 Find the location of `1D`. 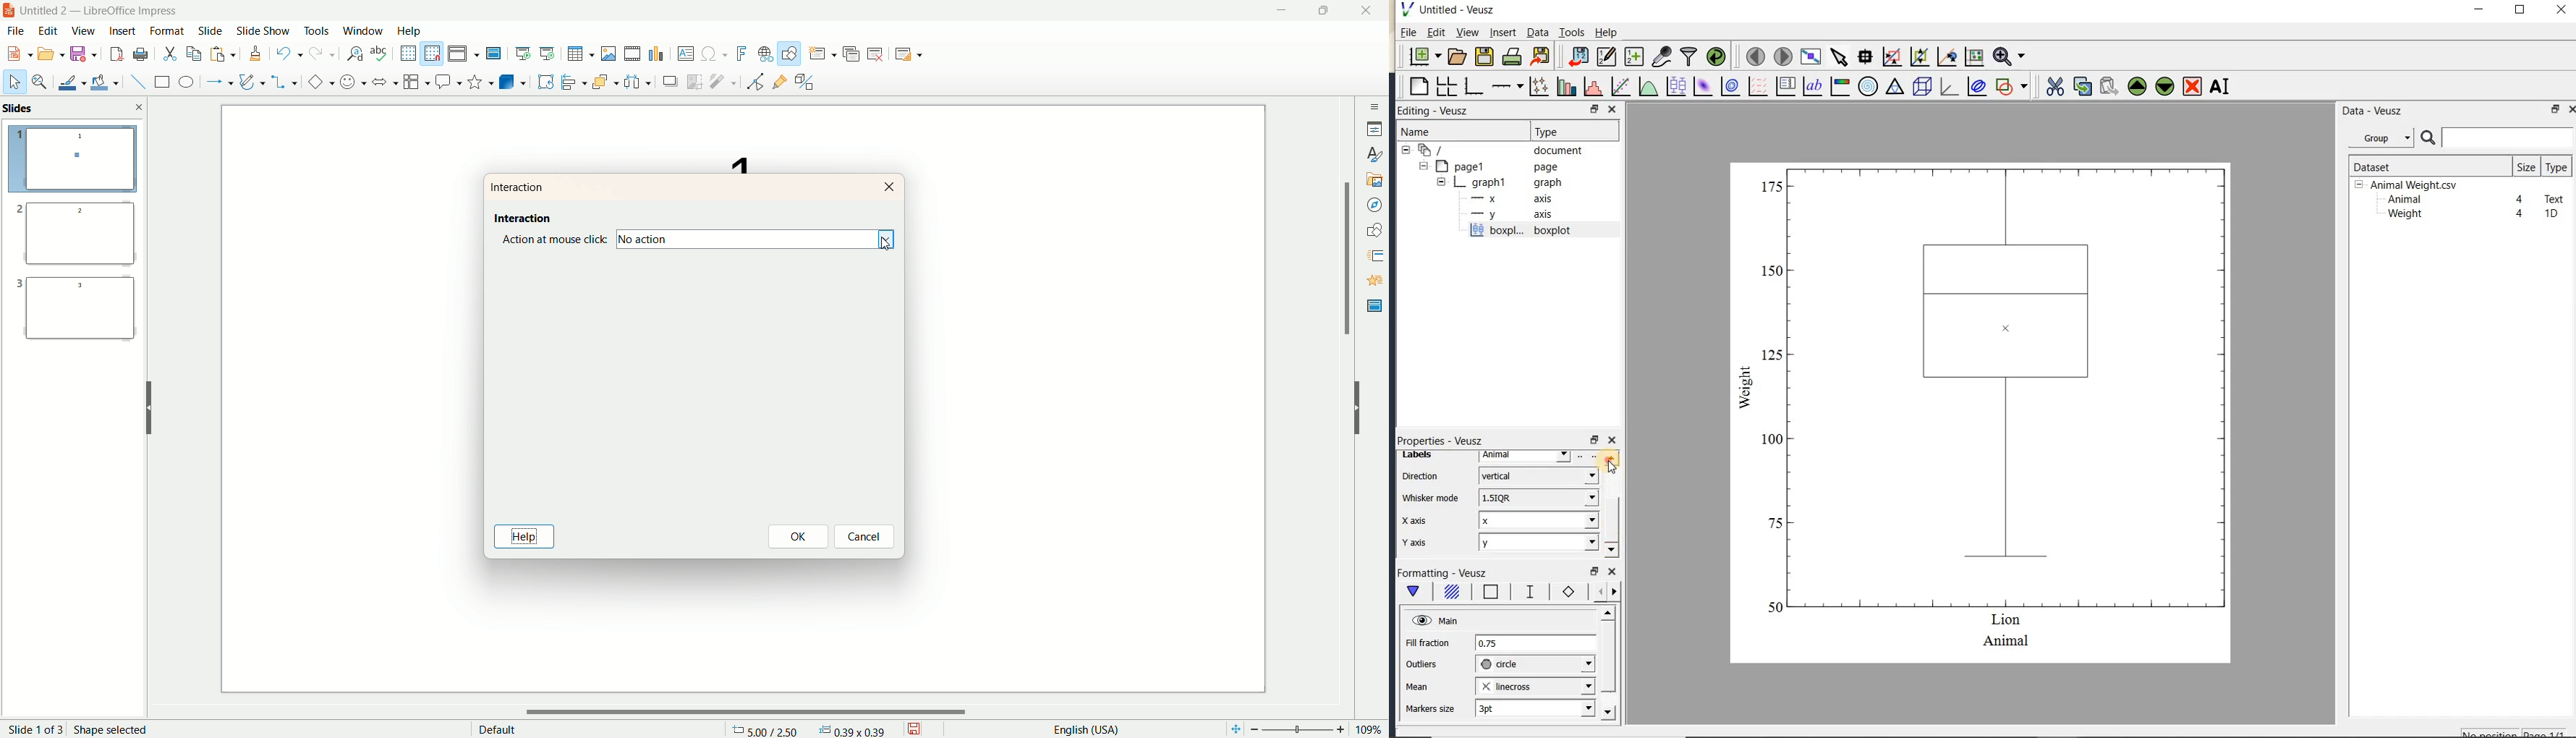

1D is located at coordinates (2551, 213).